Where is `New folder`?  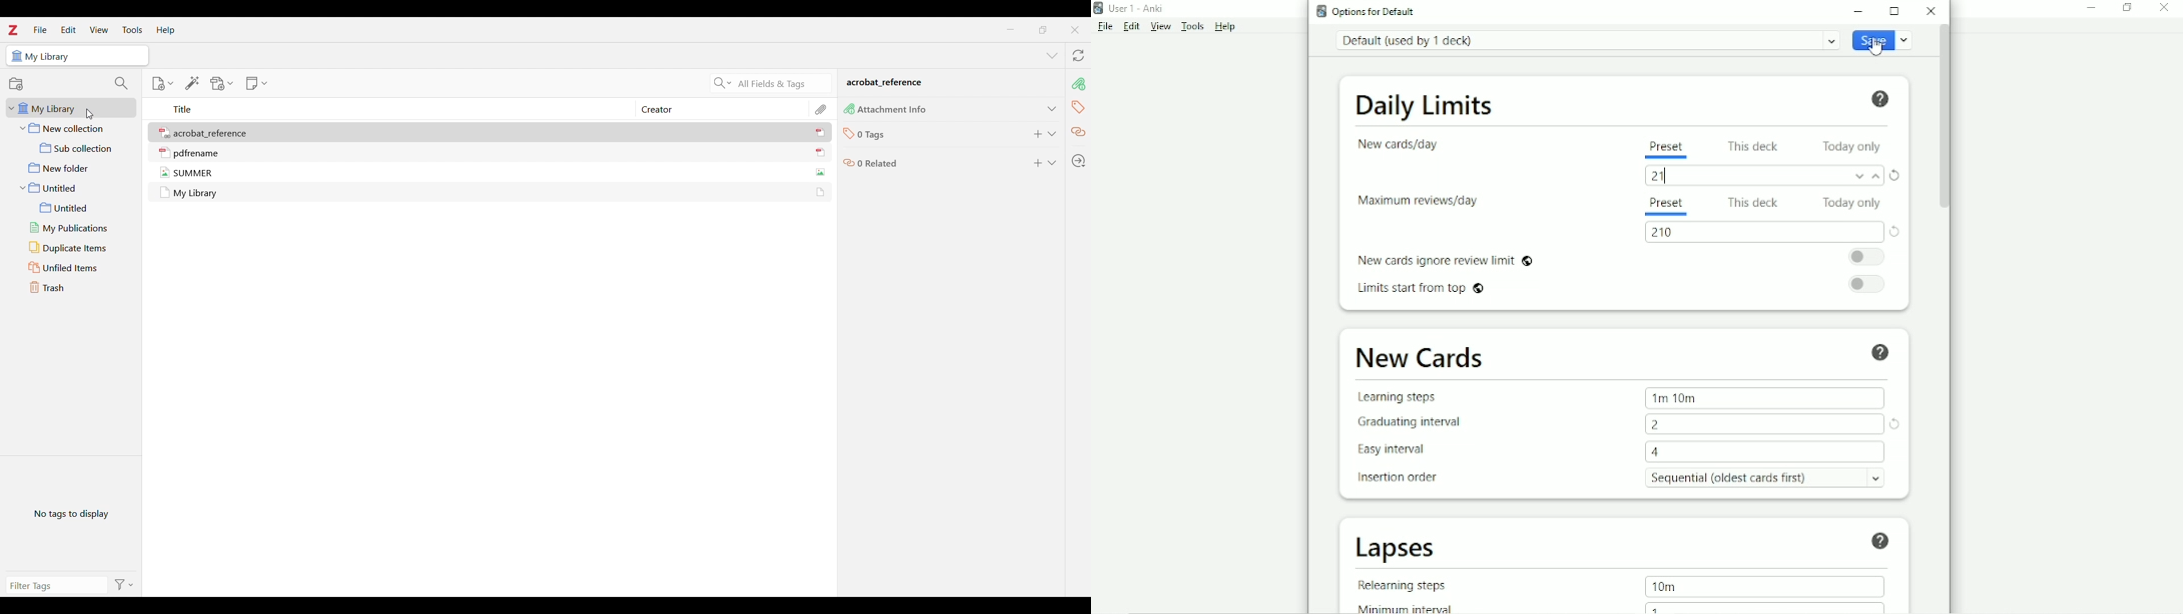 New folder is located at coordinates (73, 168).